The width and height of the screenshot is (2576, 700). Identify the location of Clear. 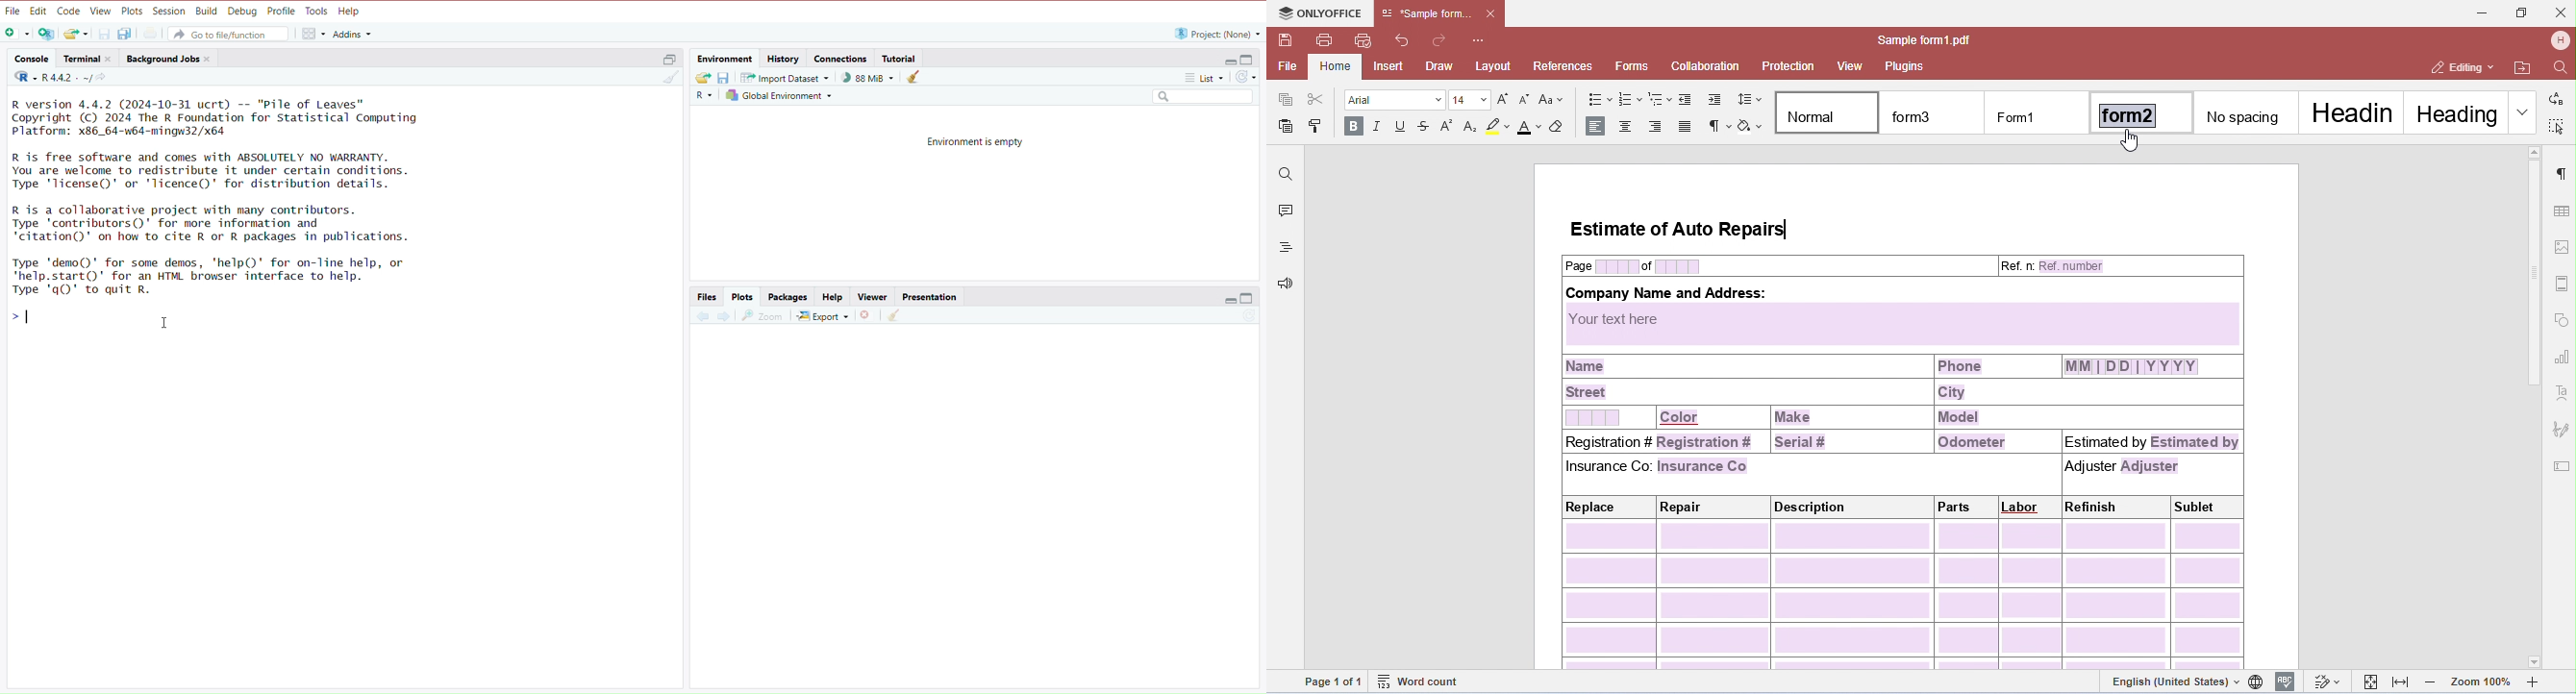
(914, 77).